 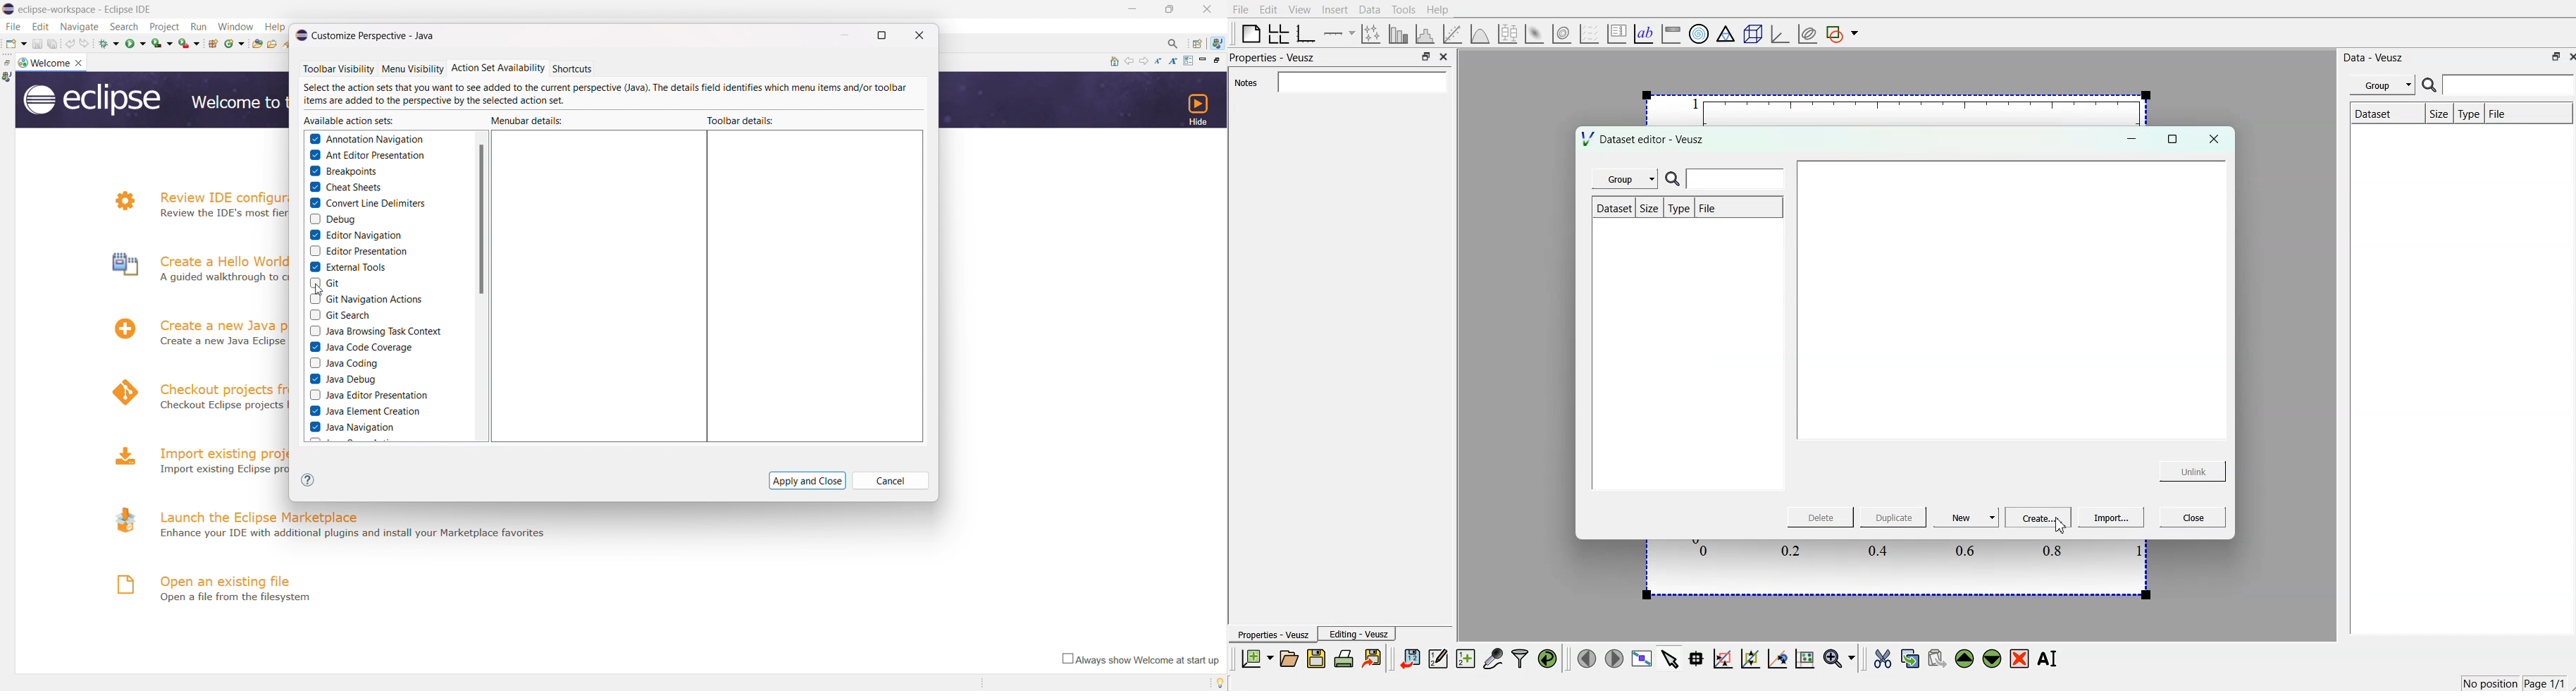 What do you see at coordinates (1884, 659) in the screenshot?
I see `cut the selected widgets` at bounding box center [1884, 659].